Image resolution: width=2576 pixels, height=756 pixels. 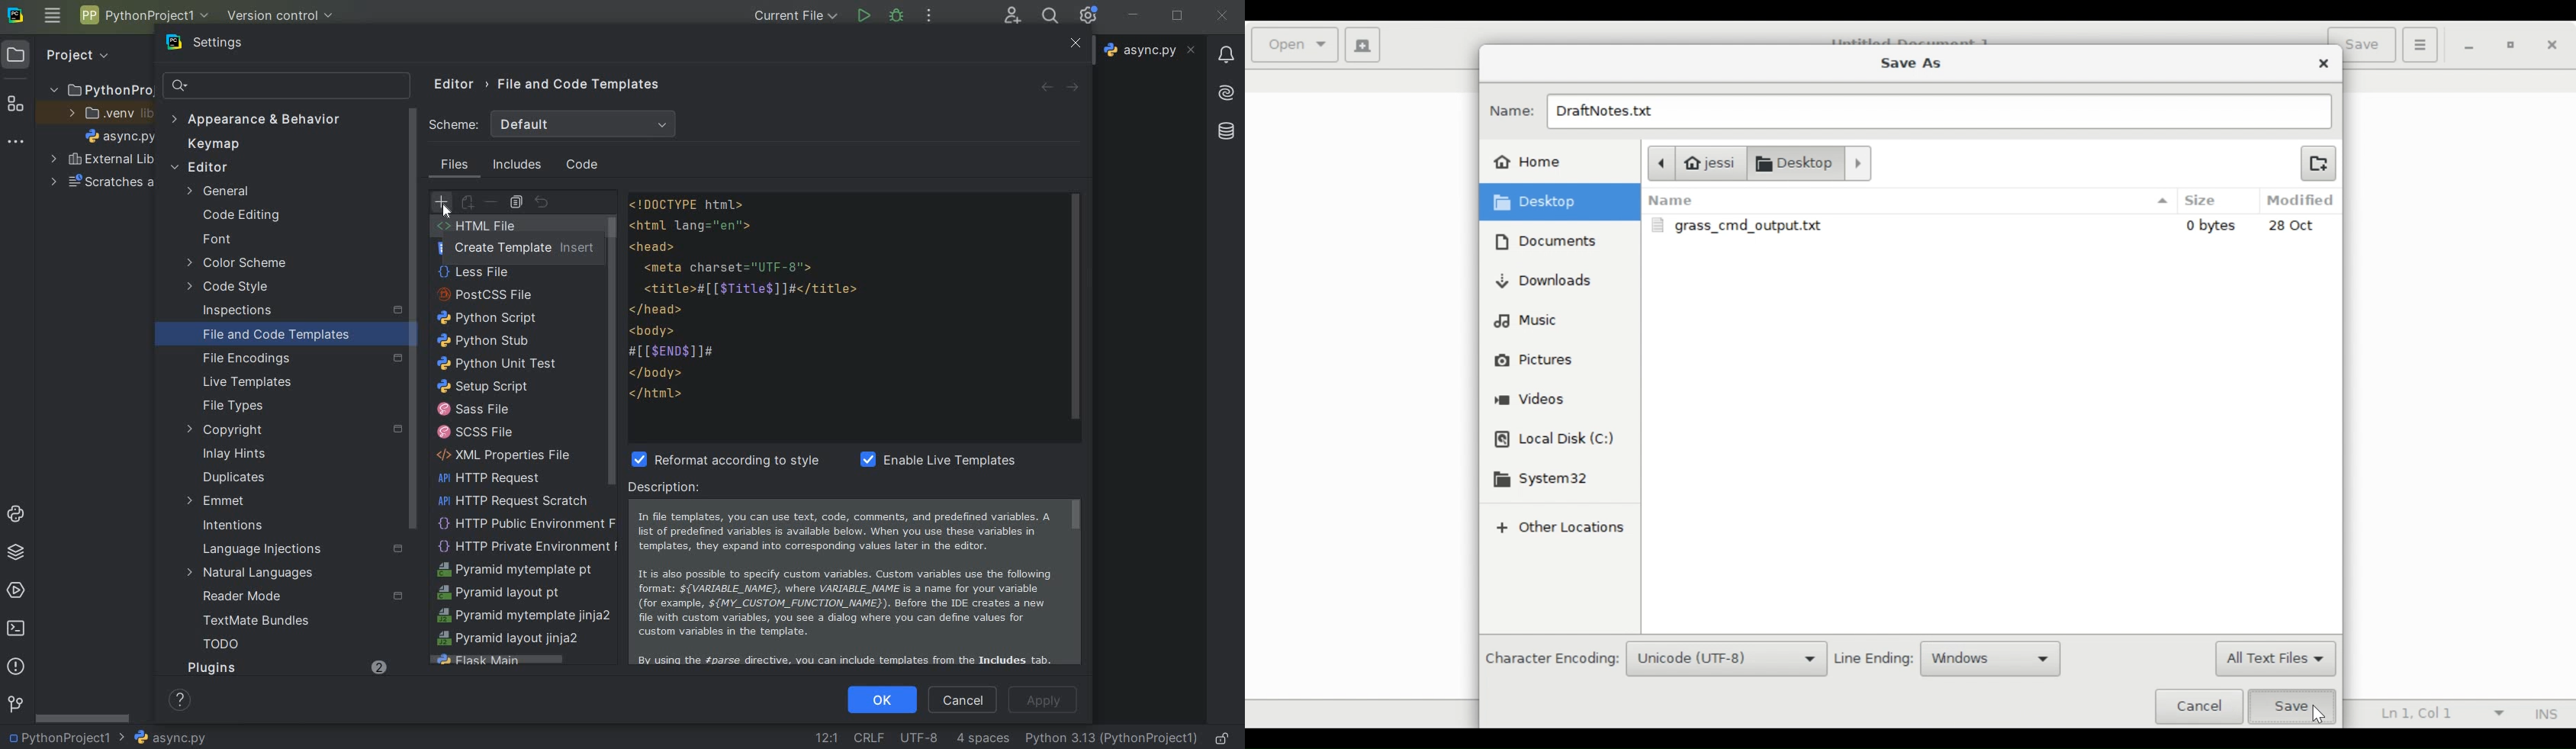 What do you see at coordinates (723, 461) in the screenshot?
I see `reformat according to style` at bounding box center [723, 461].